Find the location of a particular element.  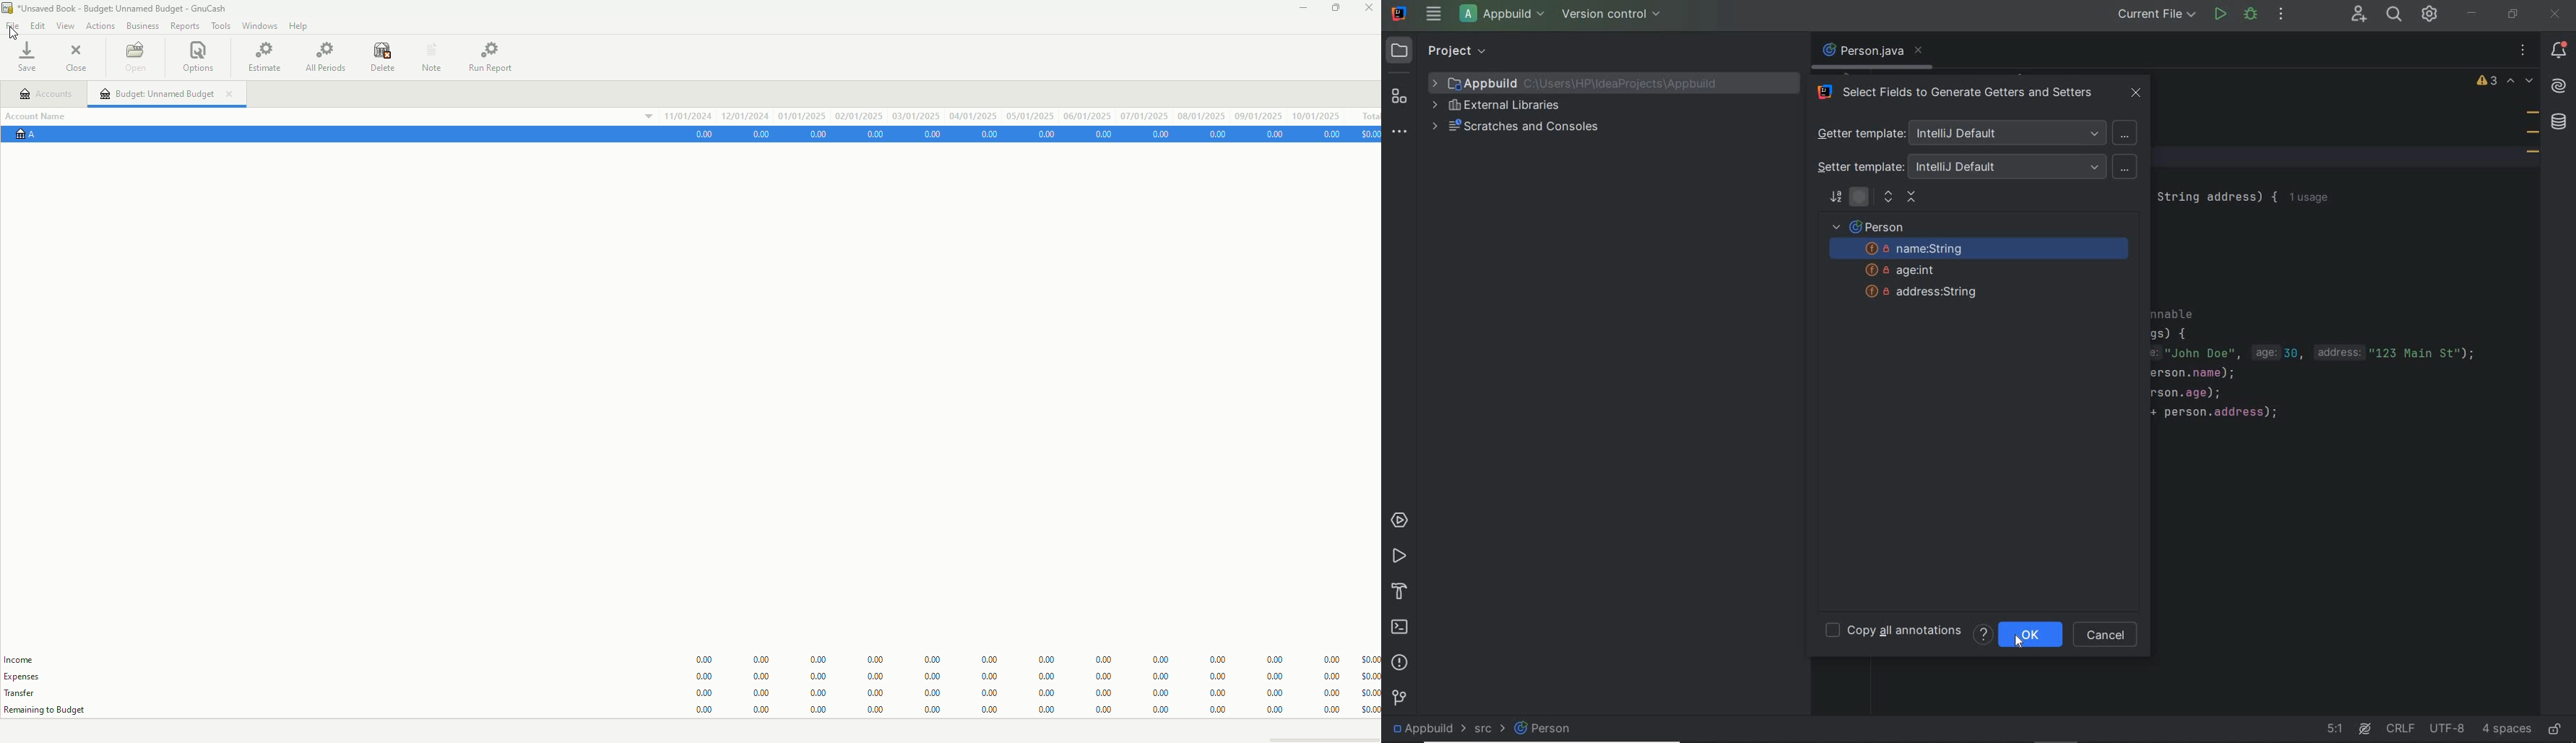

scratches and consoles is located at coordinates (1518, 126).